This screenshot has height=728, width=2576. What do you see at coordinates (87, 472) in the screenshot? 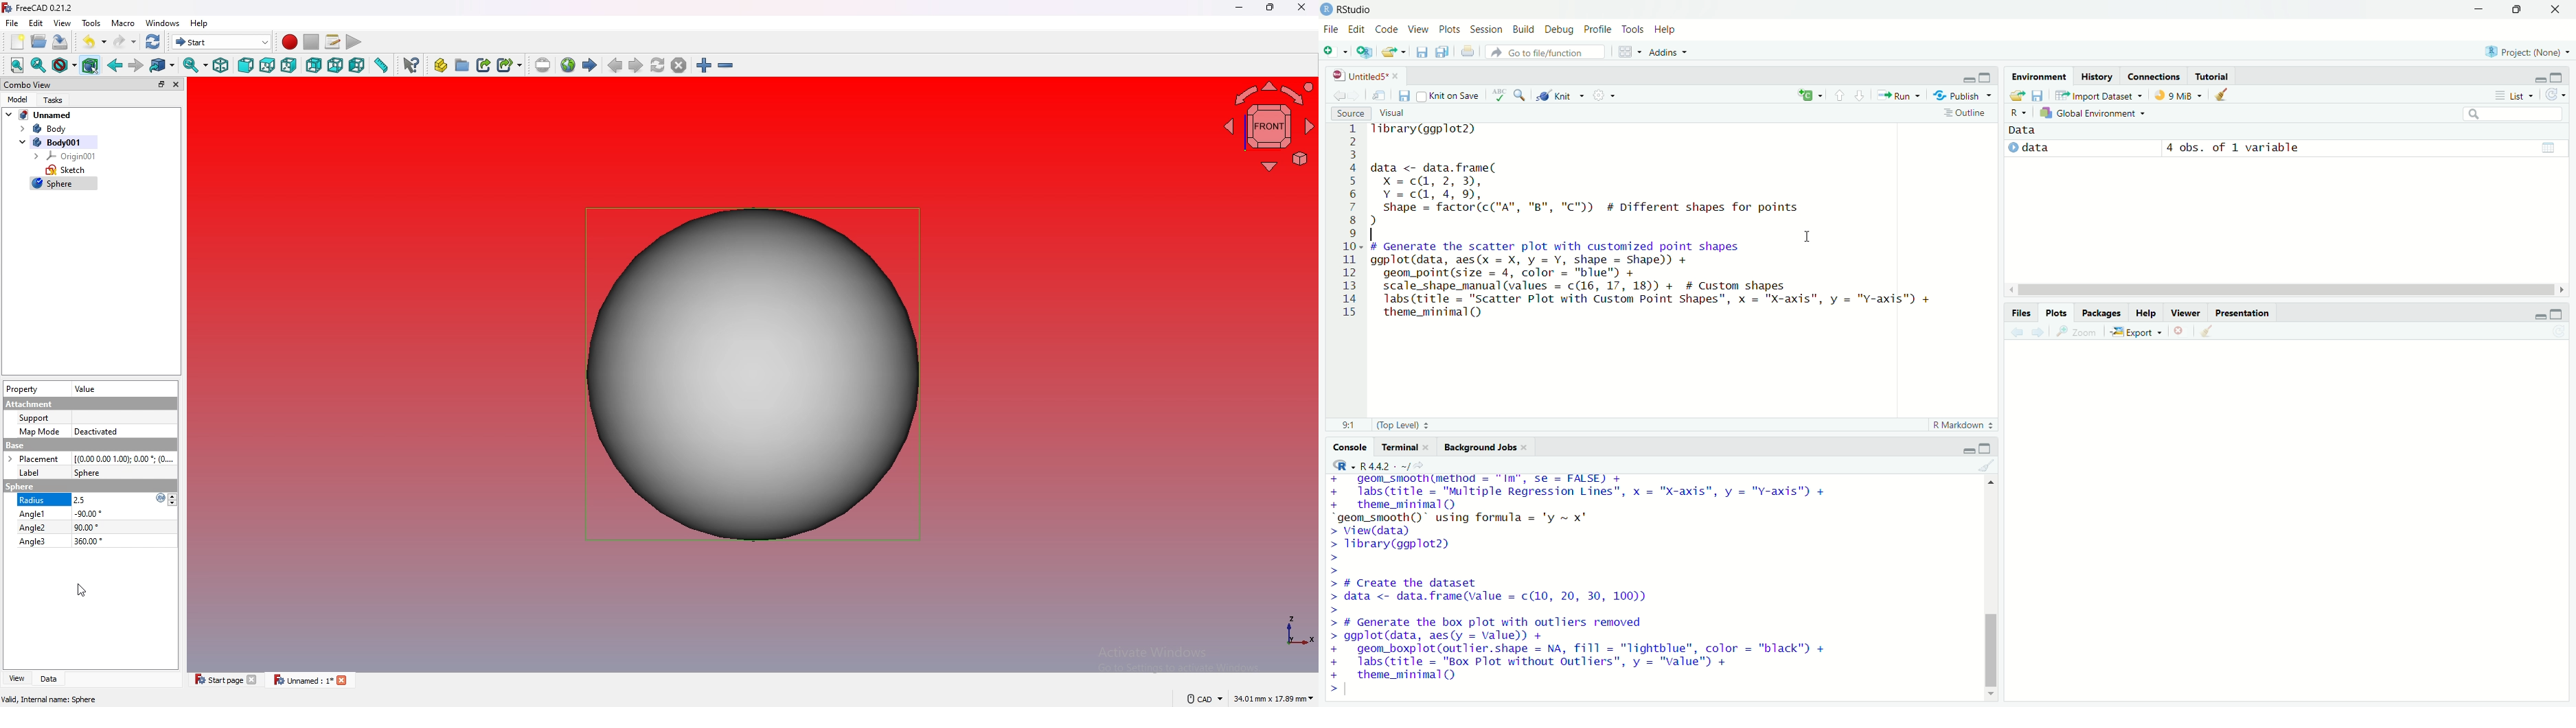
I see `sphere` at bounding box center [87, 472].